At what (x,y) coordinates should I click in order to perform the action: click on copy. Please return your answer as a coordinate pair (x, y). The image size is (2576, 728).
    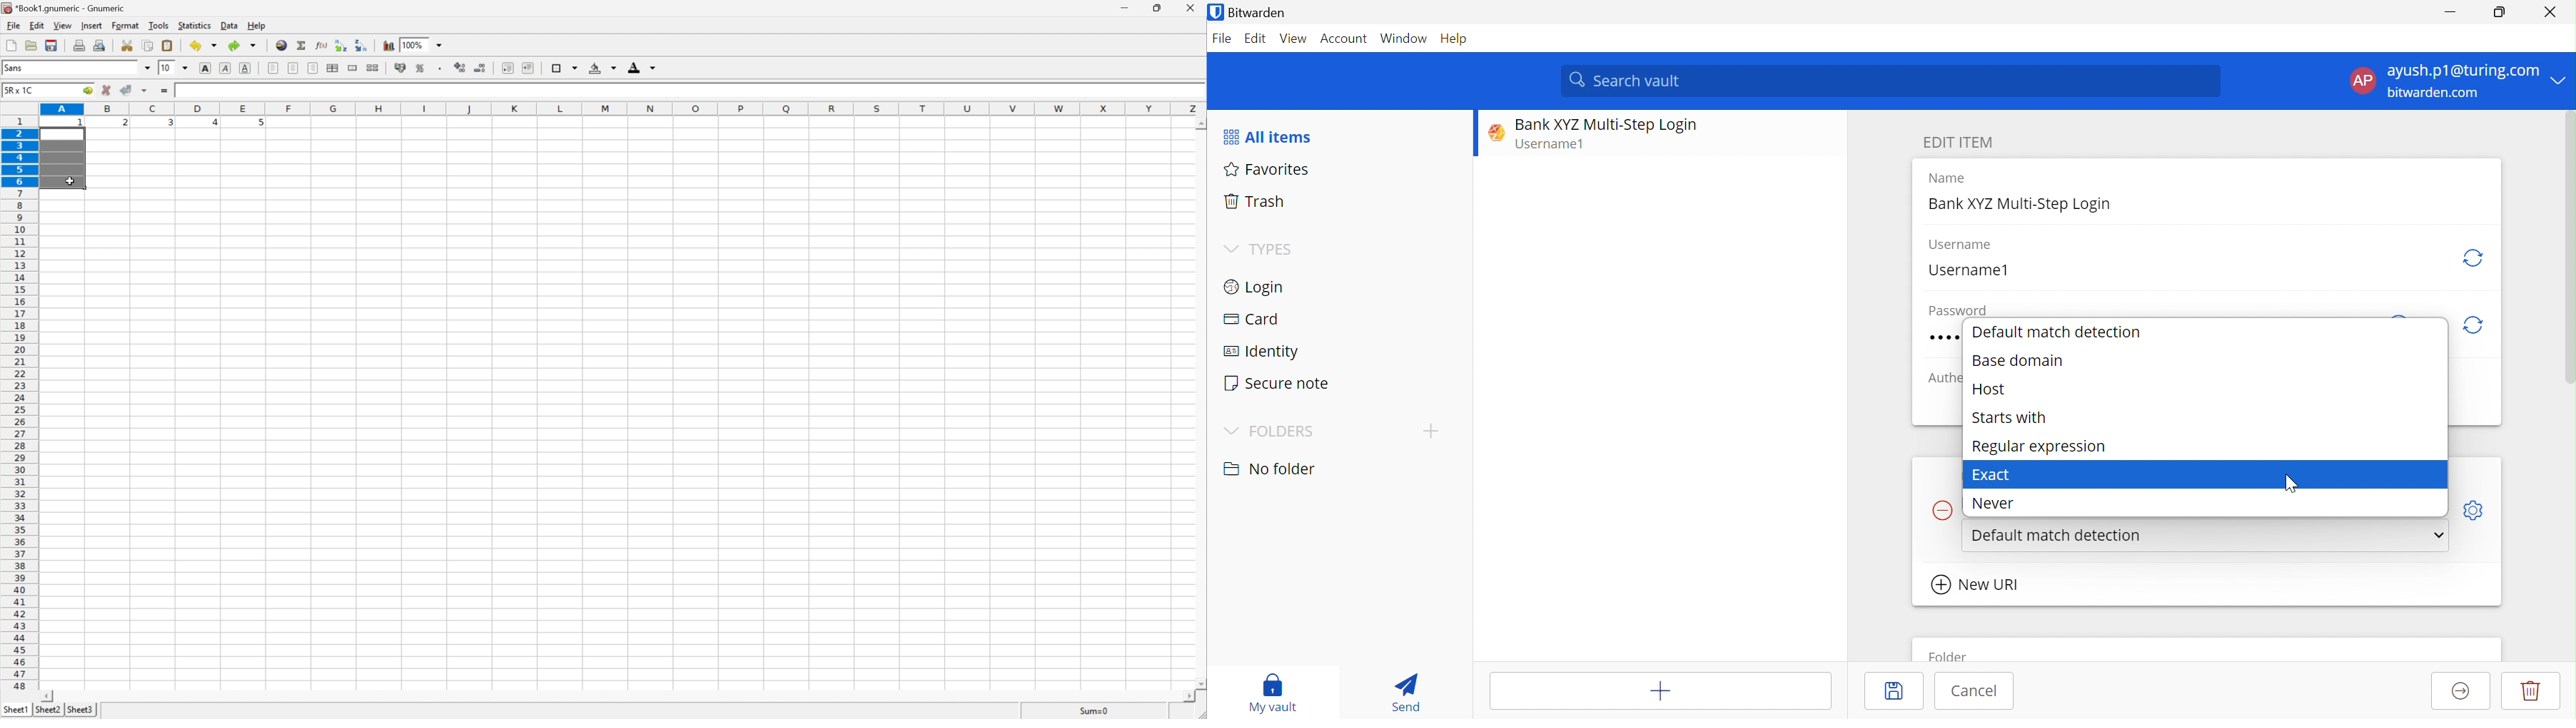
    Looking at the image, I should click on (149, 44).